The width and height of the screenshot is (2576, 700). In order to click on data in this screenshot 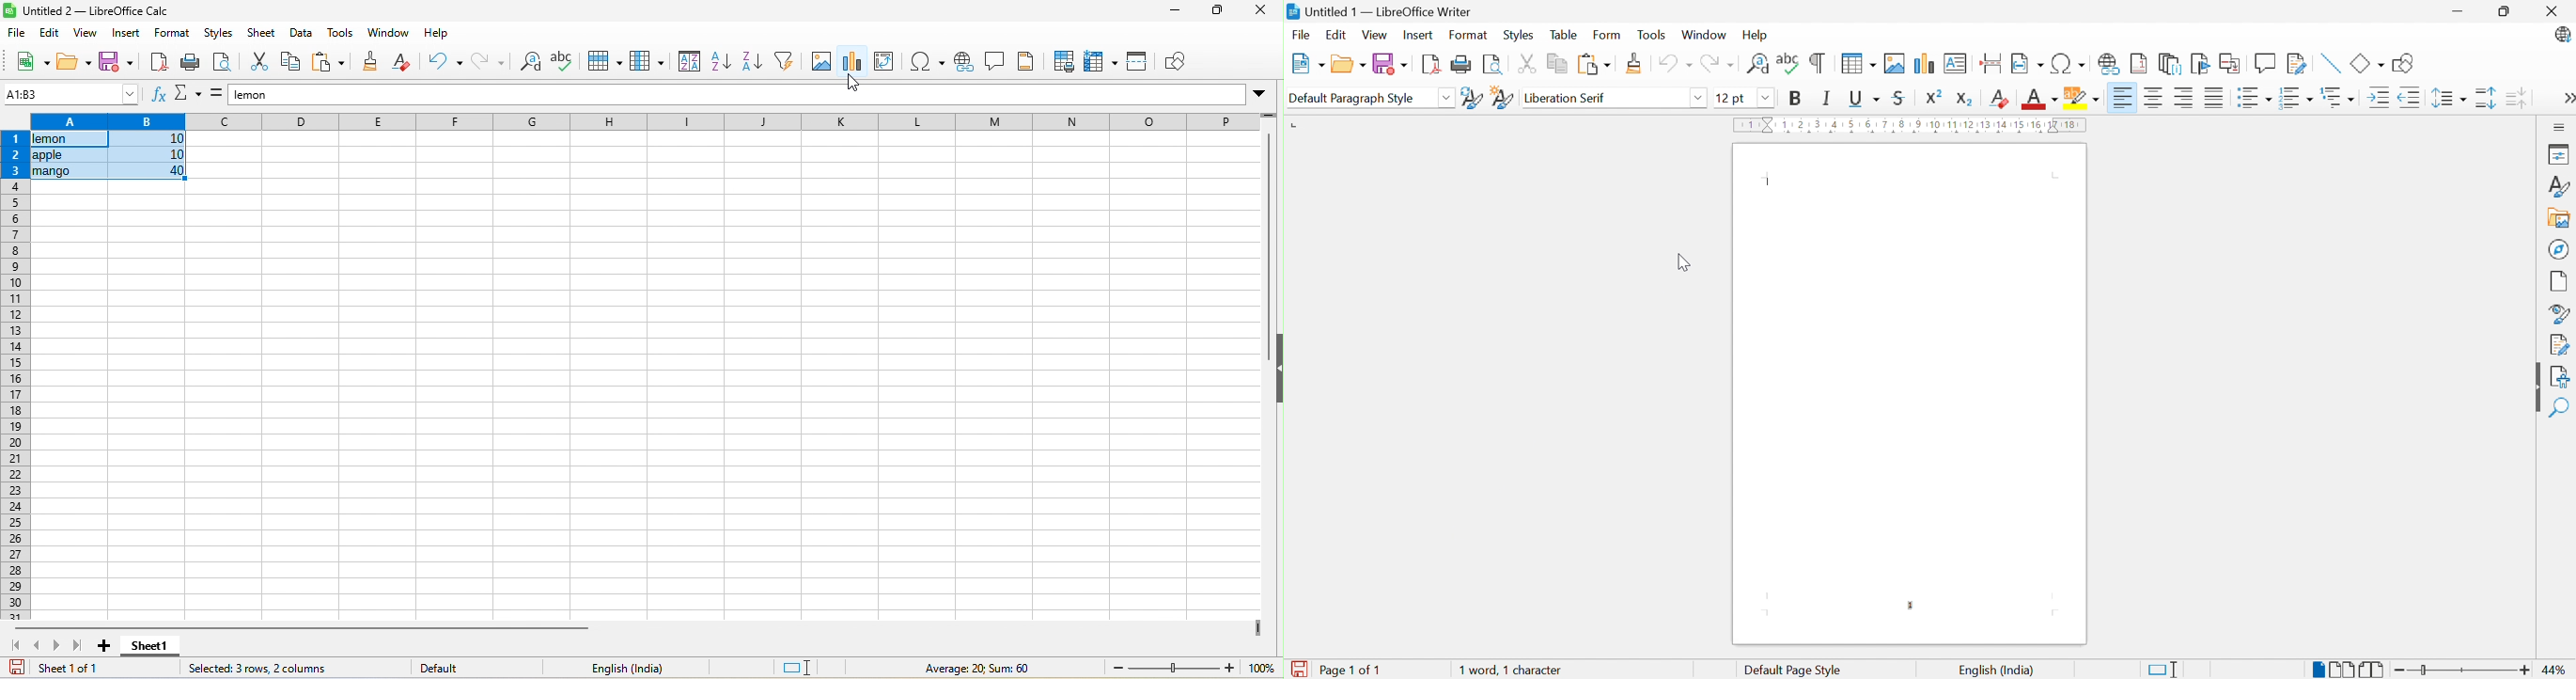, I will do `click(304, 35)`.